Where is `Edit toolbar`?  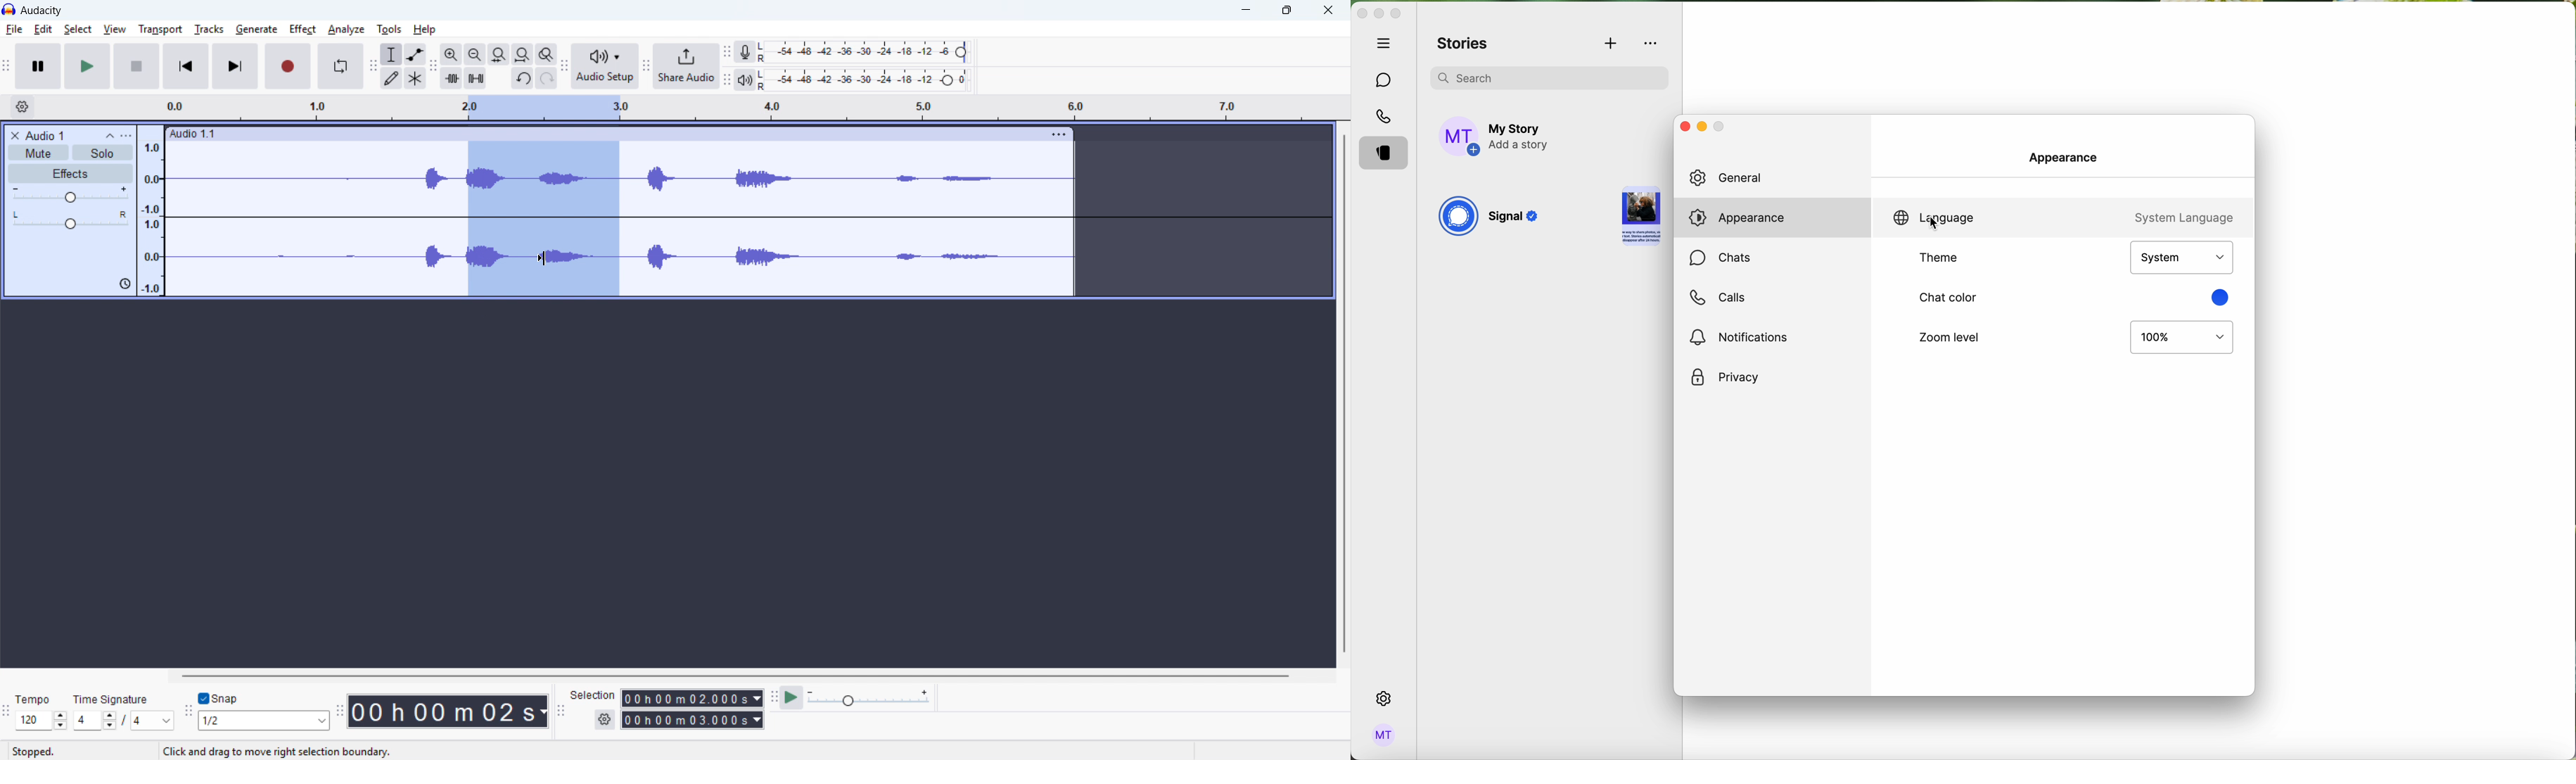
Edit toolbar is located at coordinates (433, 68).